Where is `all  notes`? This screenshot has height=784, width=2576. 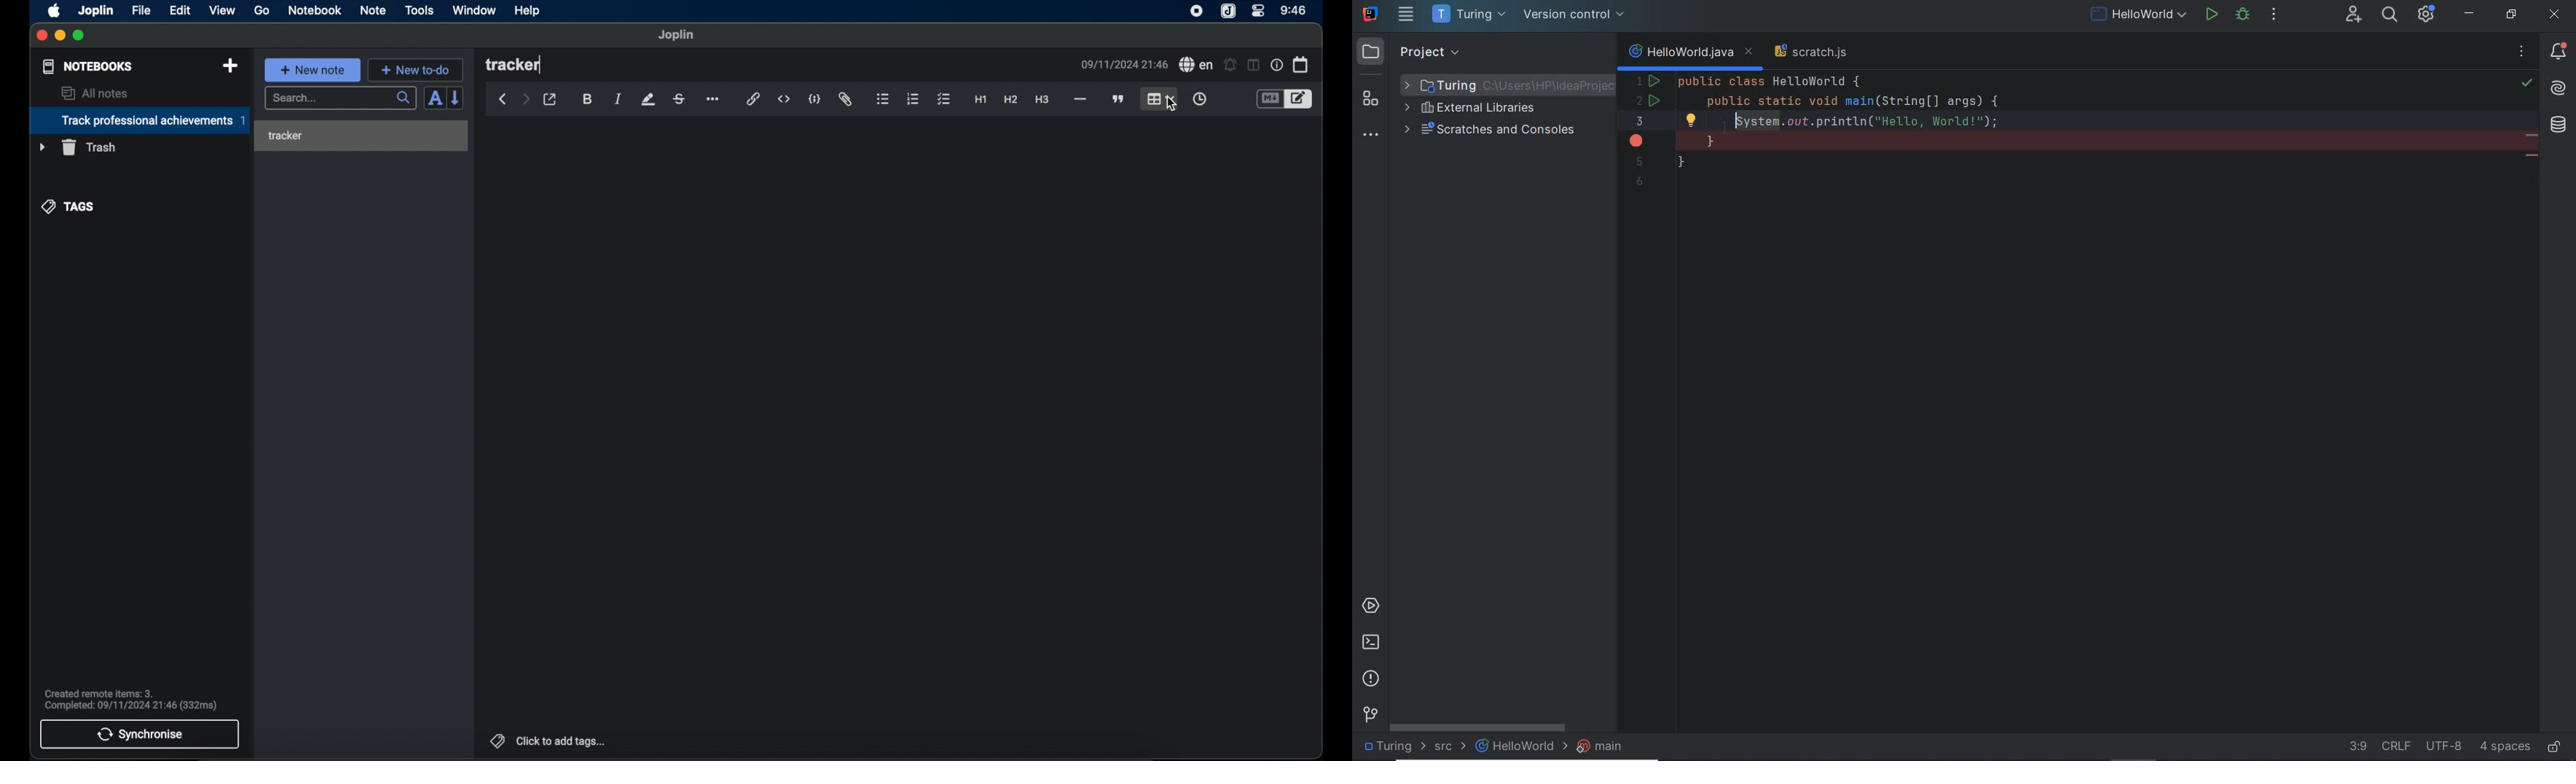
all  notes is located at coordinates (94, 93).